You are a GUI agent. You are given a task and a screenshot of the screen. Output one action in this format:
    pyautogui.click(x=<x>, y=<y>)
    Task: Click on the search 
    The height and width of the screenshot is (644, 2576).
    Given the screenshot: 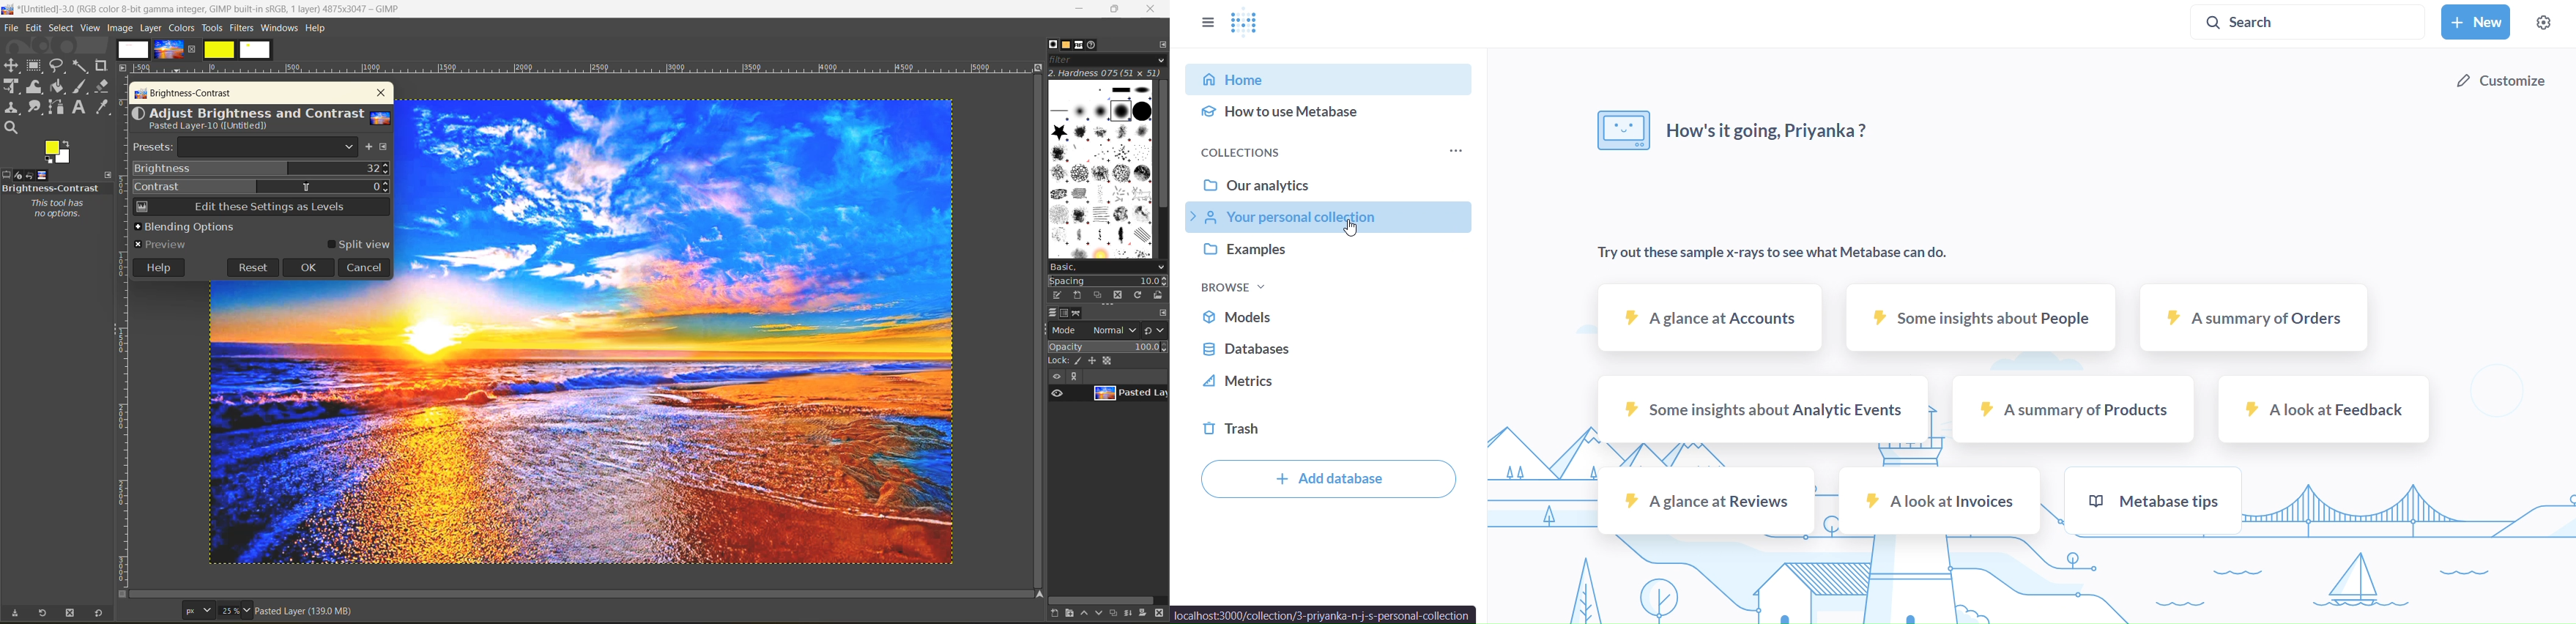 What is the action you would take?
    pyautogui.click(x=2309, y=24)
    